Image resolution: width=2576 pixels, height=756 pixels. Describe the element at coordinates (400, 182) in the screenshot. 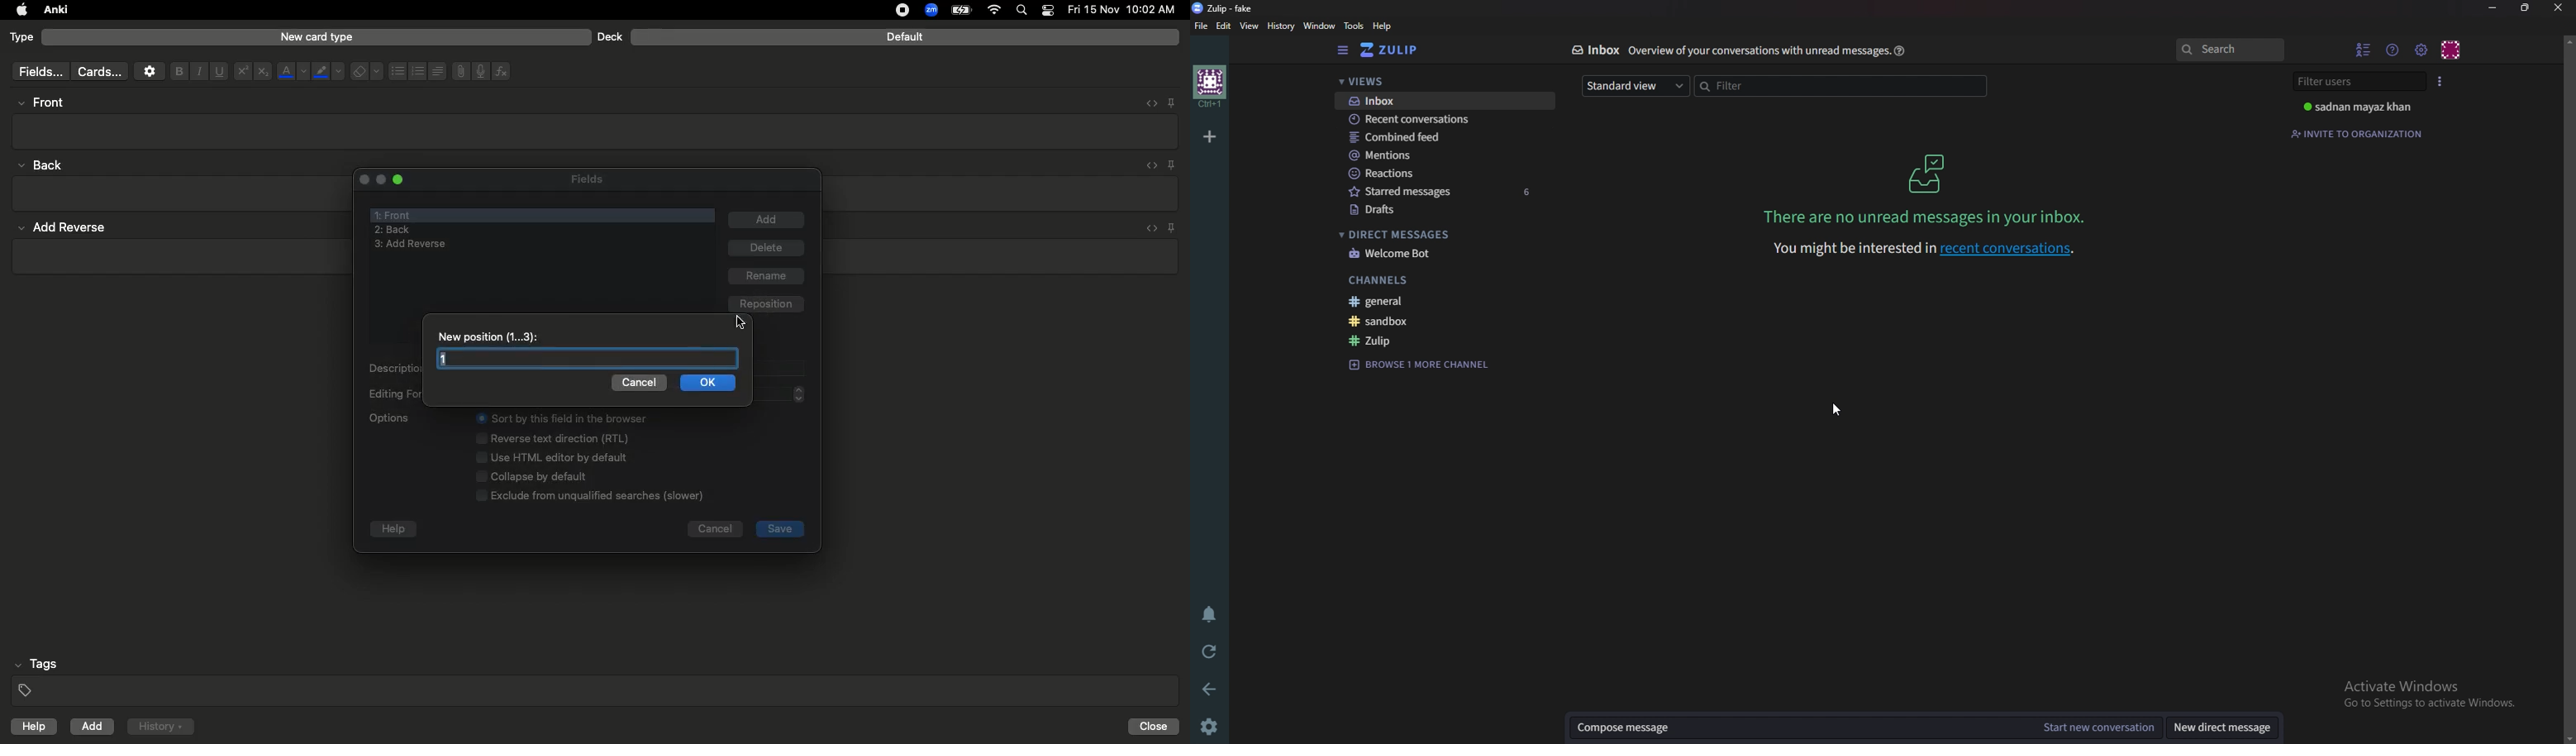

I see `Maximize` at that location.